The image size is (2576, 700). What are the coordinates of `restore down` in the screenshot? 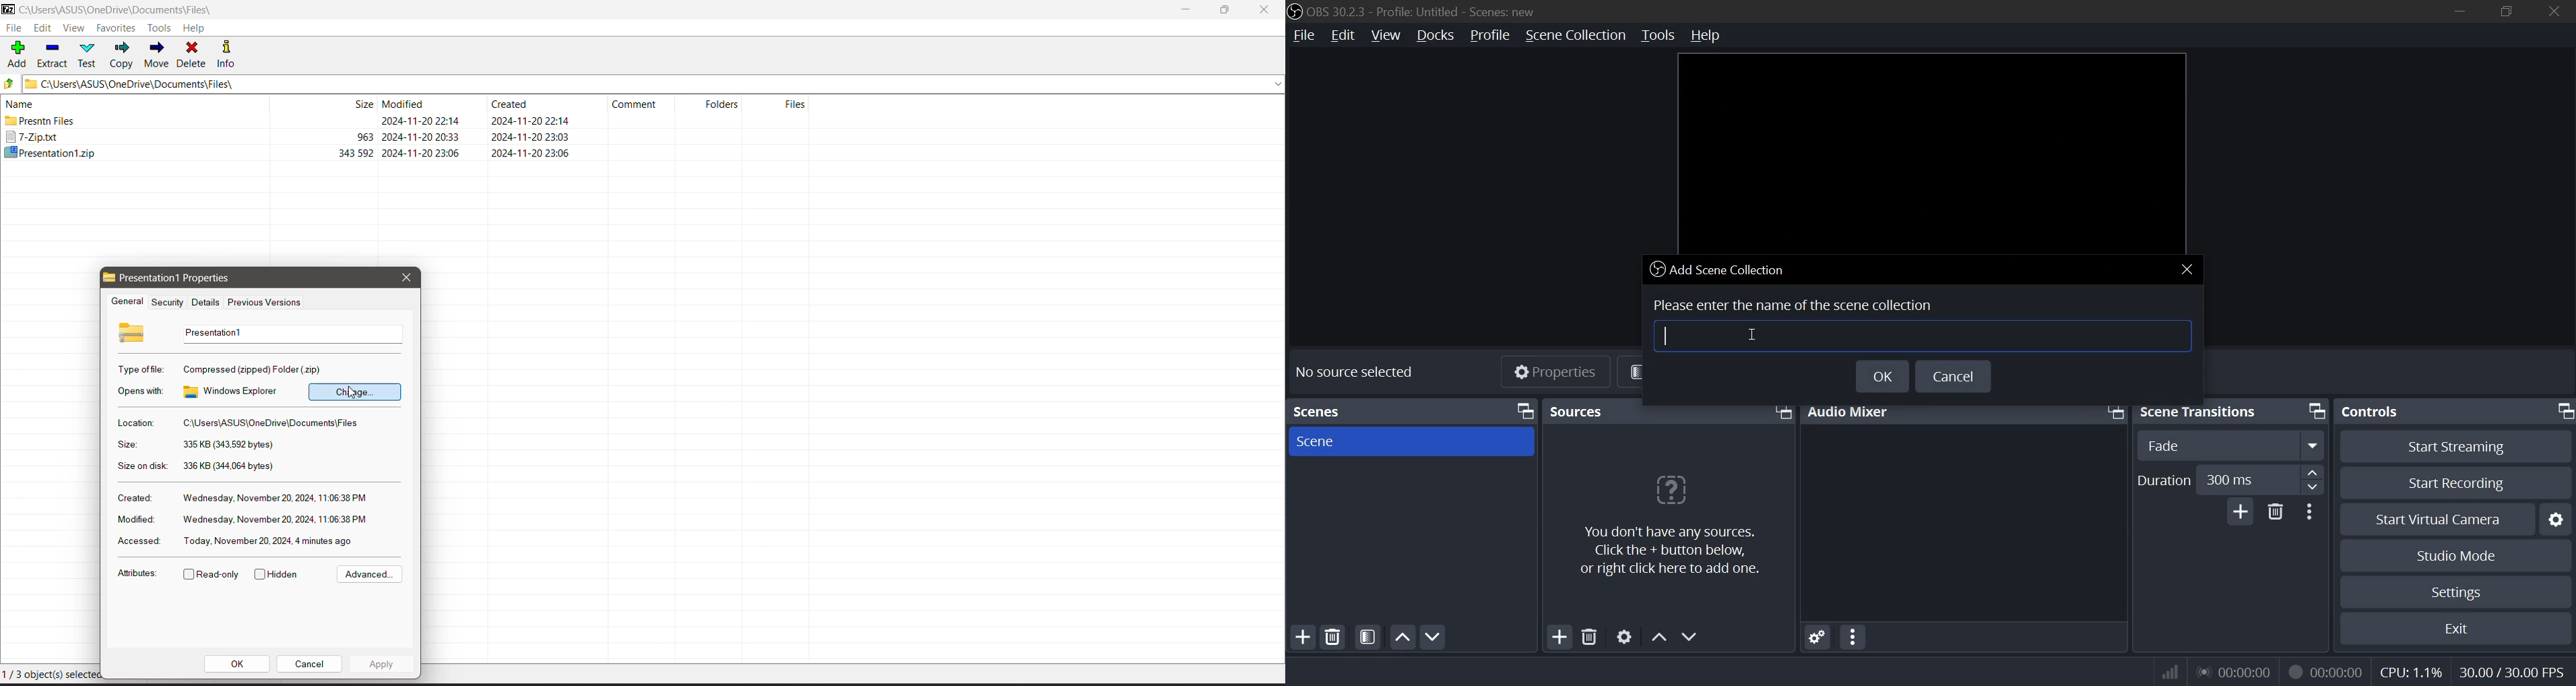 It's located at (2510, 9).